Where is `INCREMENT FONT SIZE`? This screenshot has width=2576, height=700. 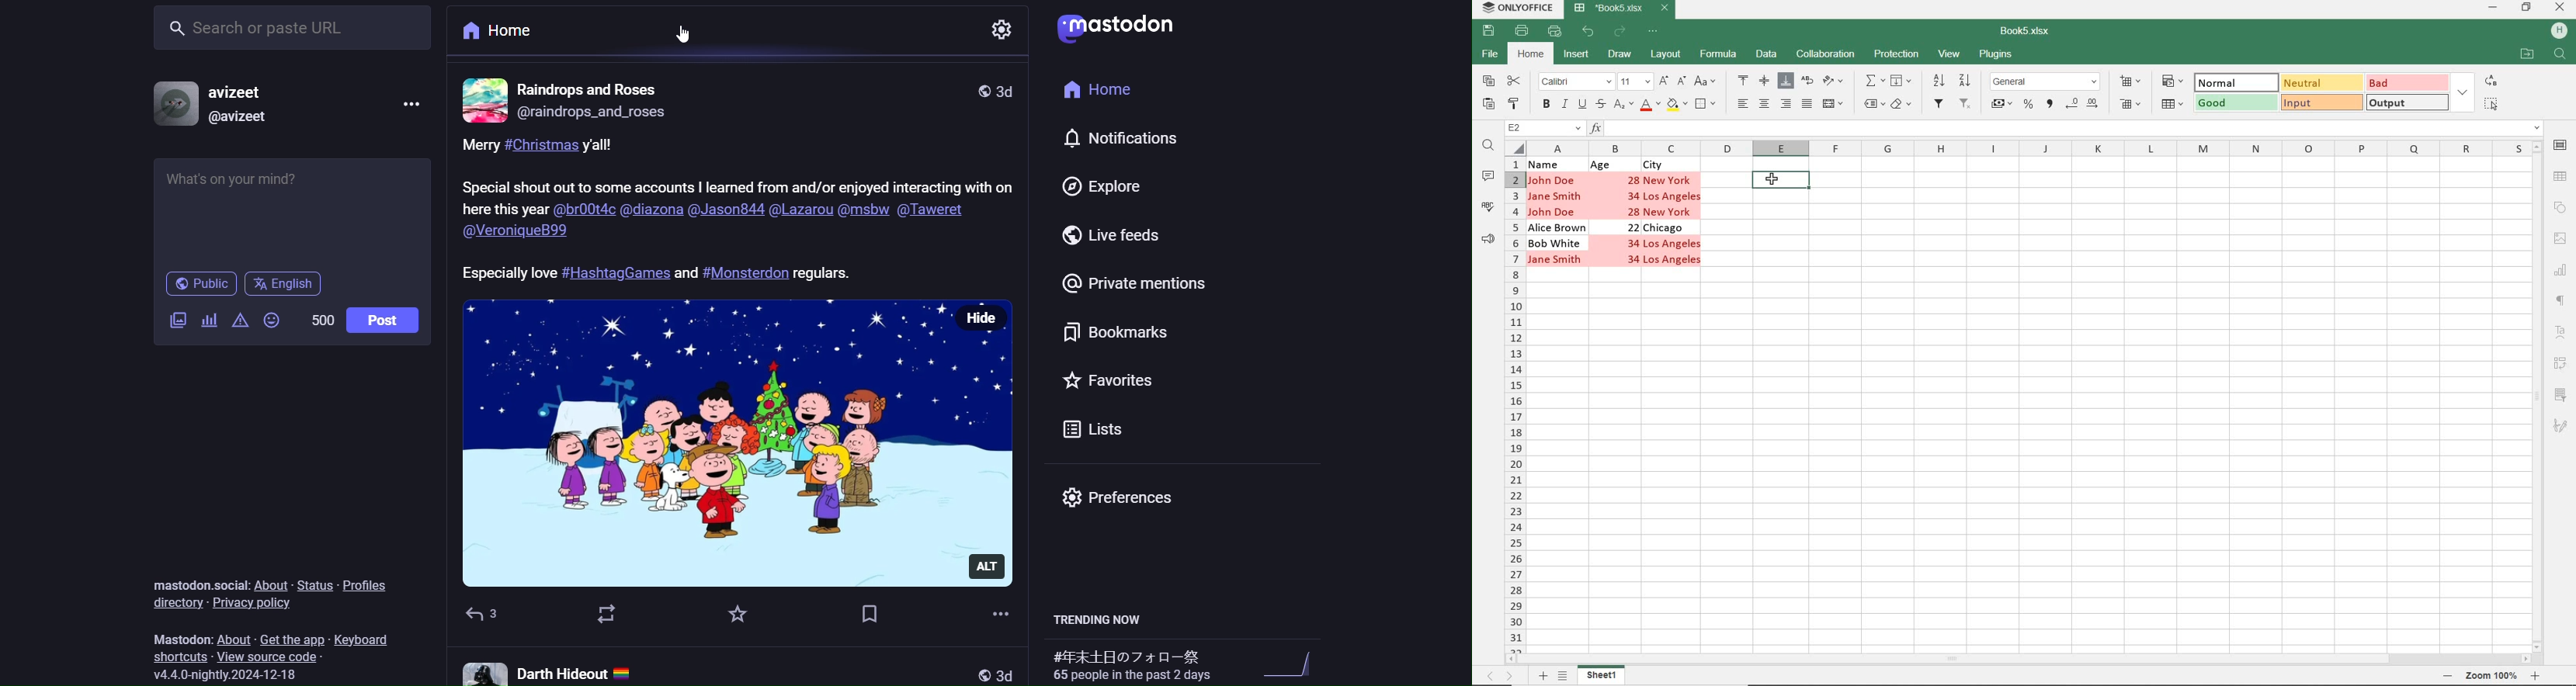 INCREMENT FONT SIZE is located at coordinates (1664, 81).